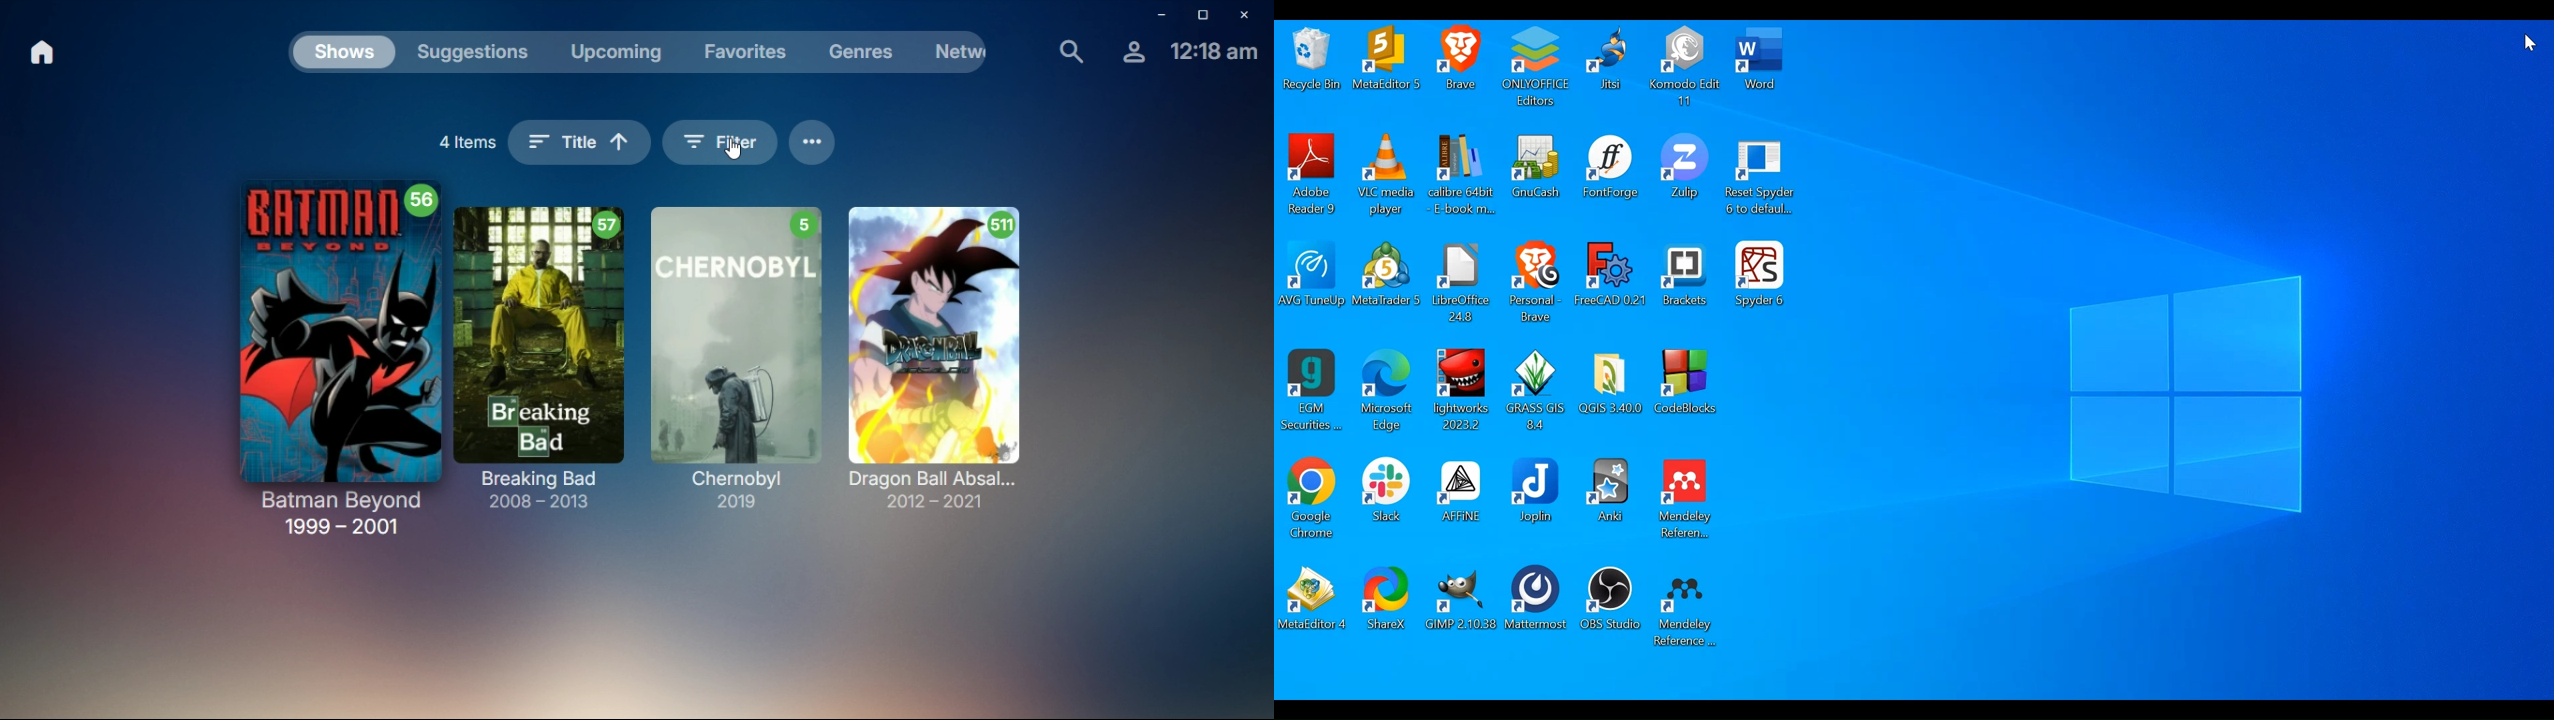 The height and width of the screenshot is (728, 2576). Describe the element at coordinates (1685, 67) in the screenshot. I see `Komodo Edit 11` at that location.